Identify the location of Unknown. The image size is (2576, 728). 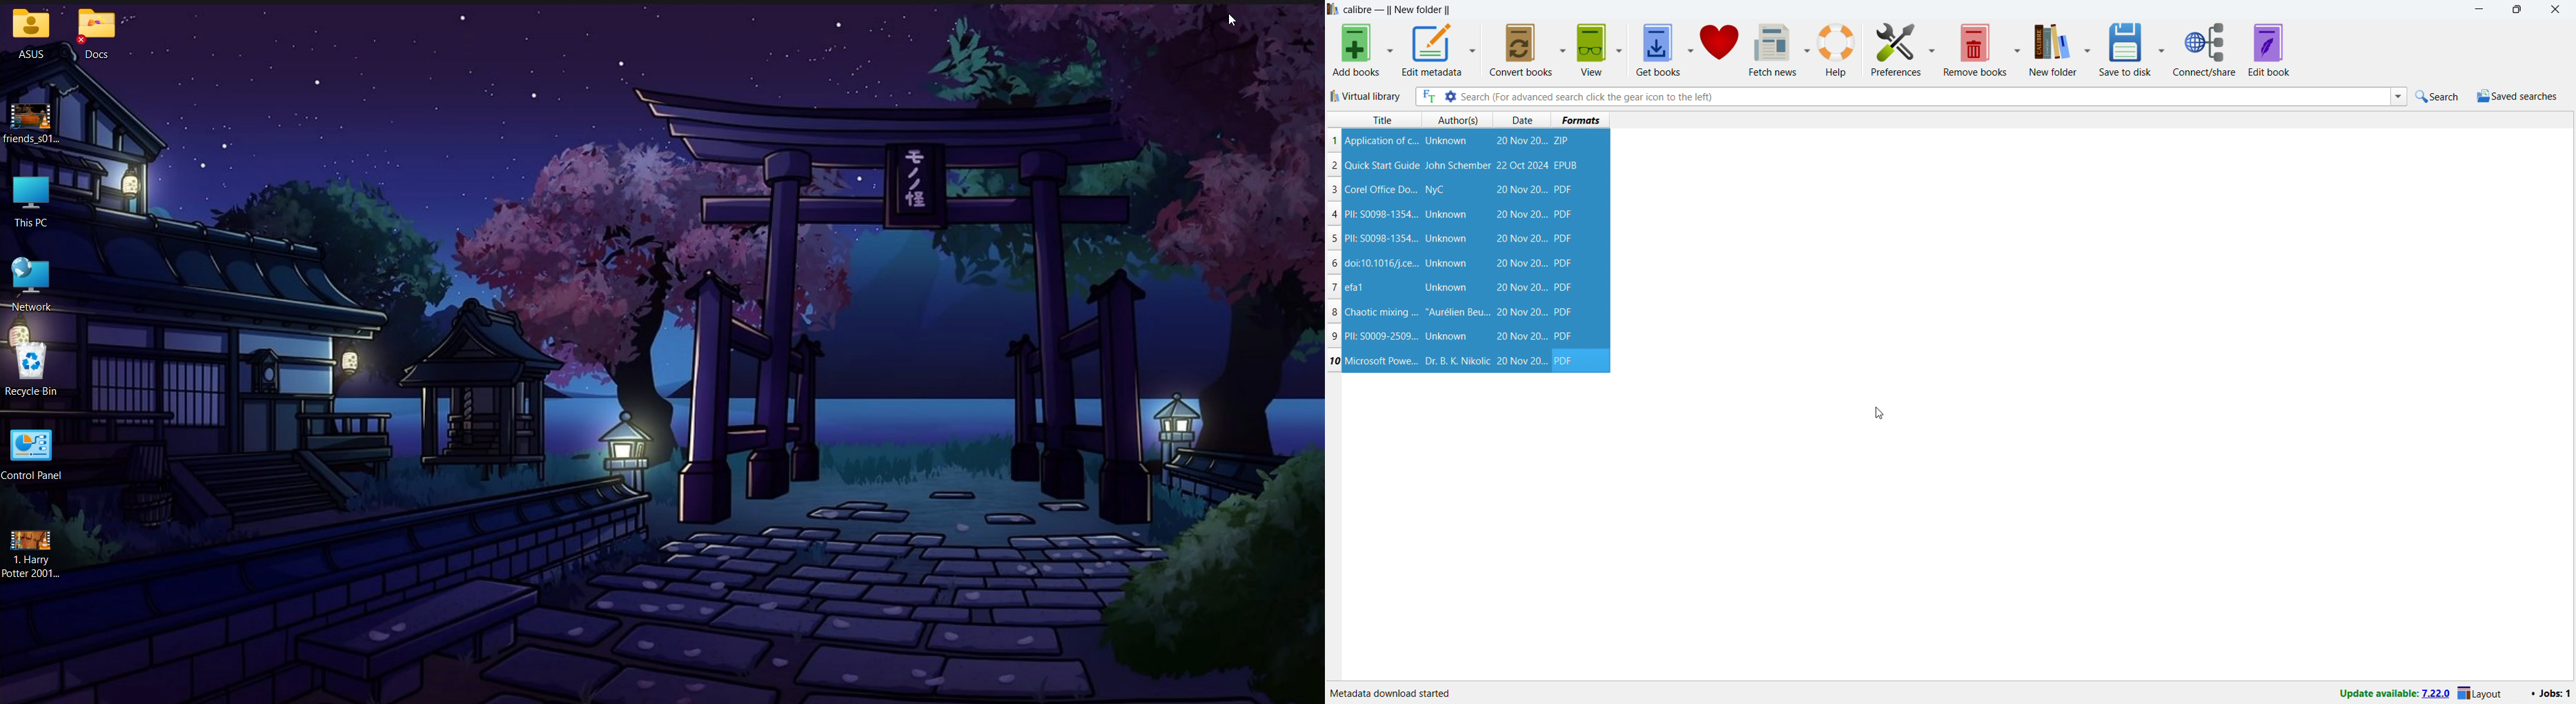
(1446, 239).